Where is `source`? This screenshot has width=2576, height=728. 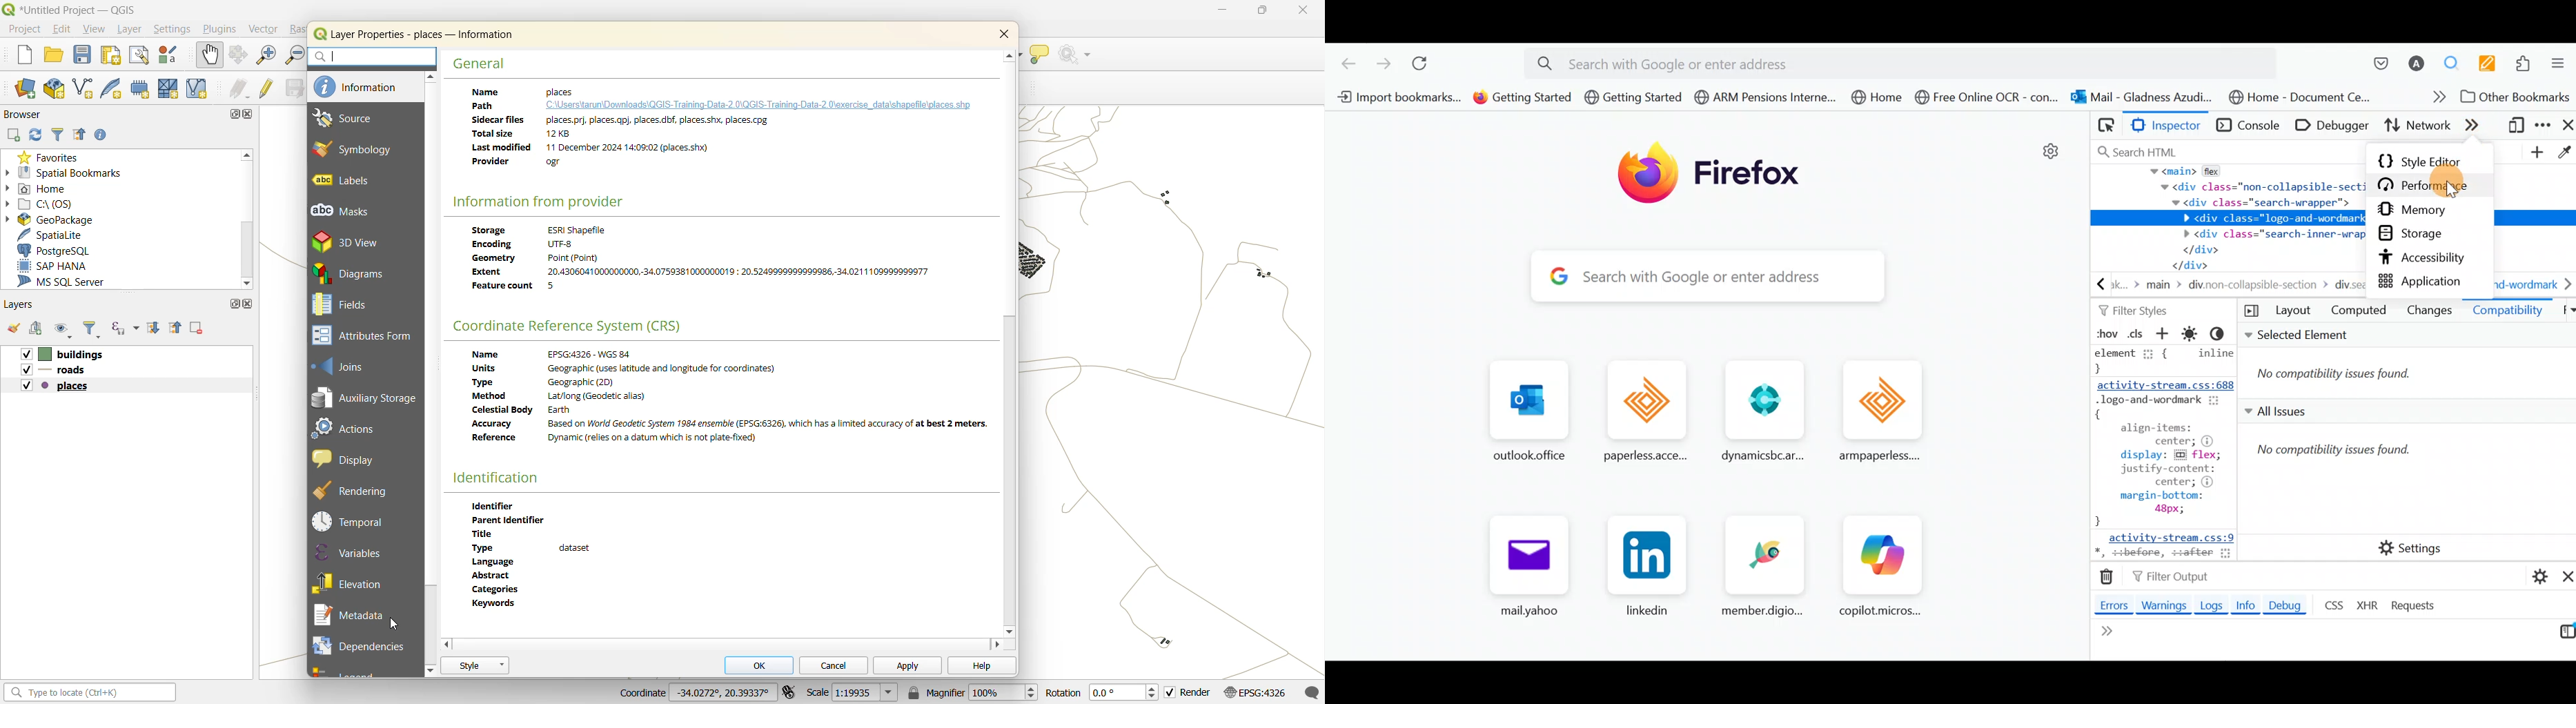
source is located at coordinates (360, 119).